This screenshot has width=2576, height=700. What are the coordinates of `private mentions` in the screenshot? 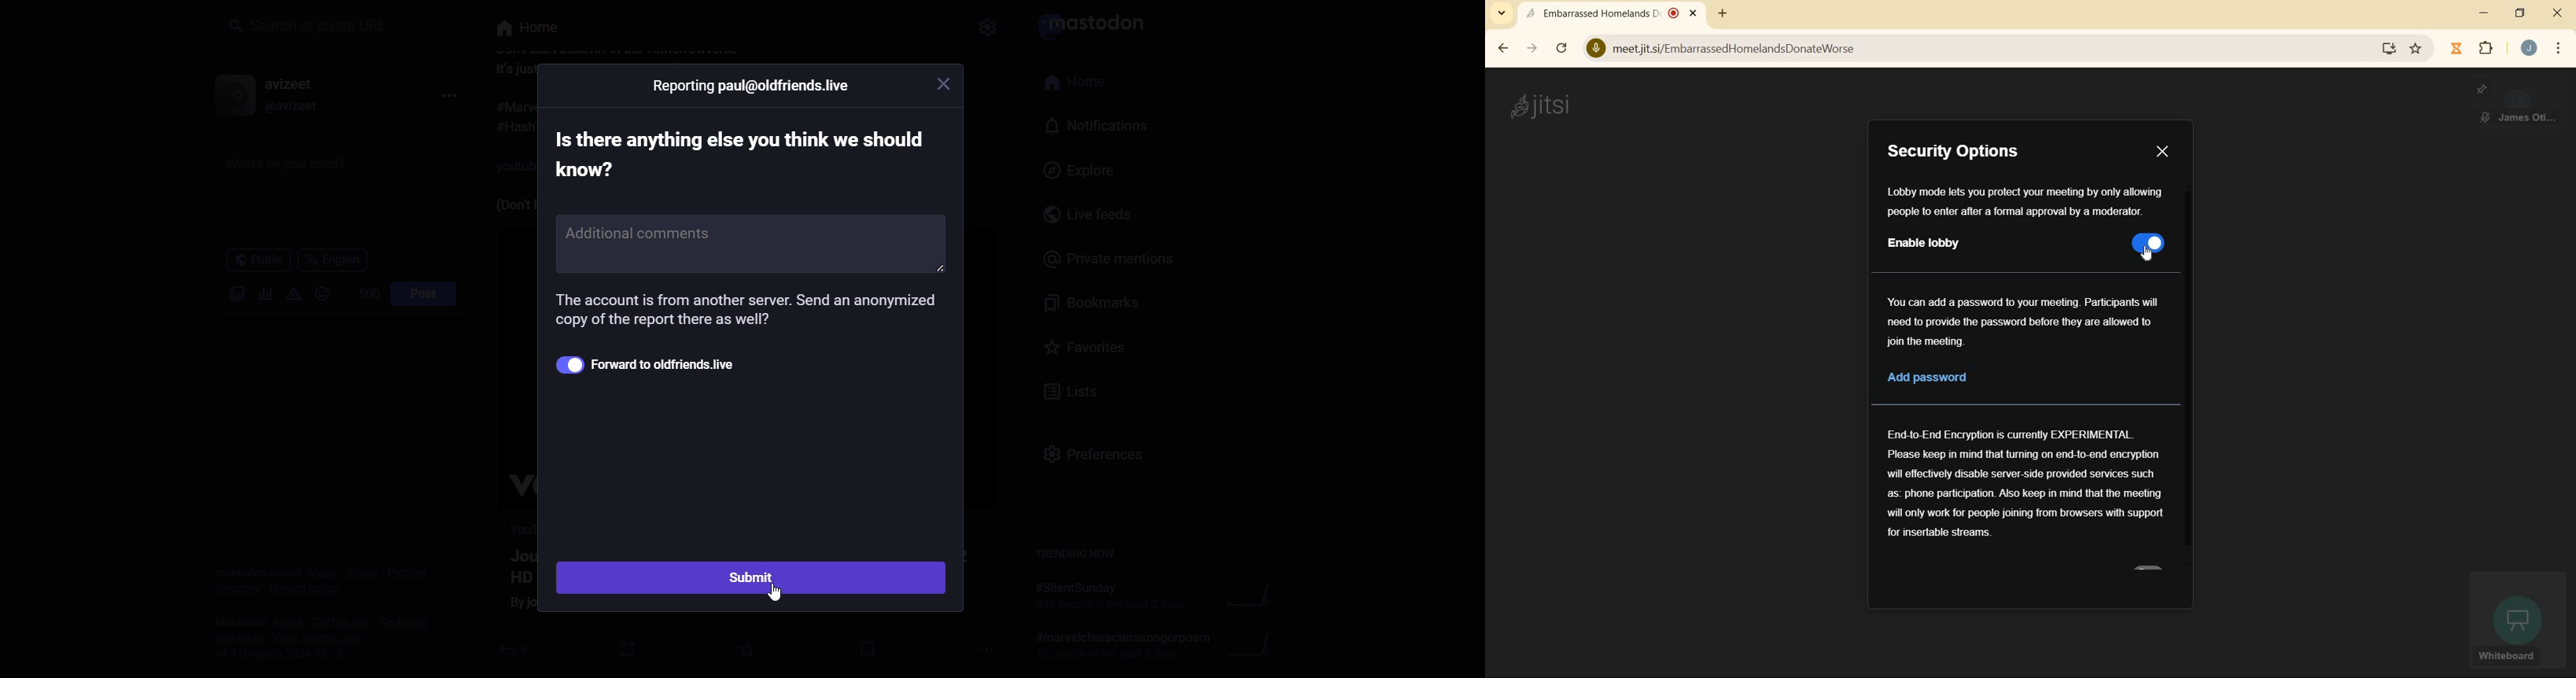 It's located at (1107, 260).